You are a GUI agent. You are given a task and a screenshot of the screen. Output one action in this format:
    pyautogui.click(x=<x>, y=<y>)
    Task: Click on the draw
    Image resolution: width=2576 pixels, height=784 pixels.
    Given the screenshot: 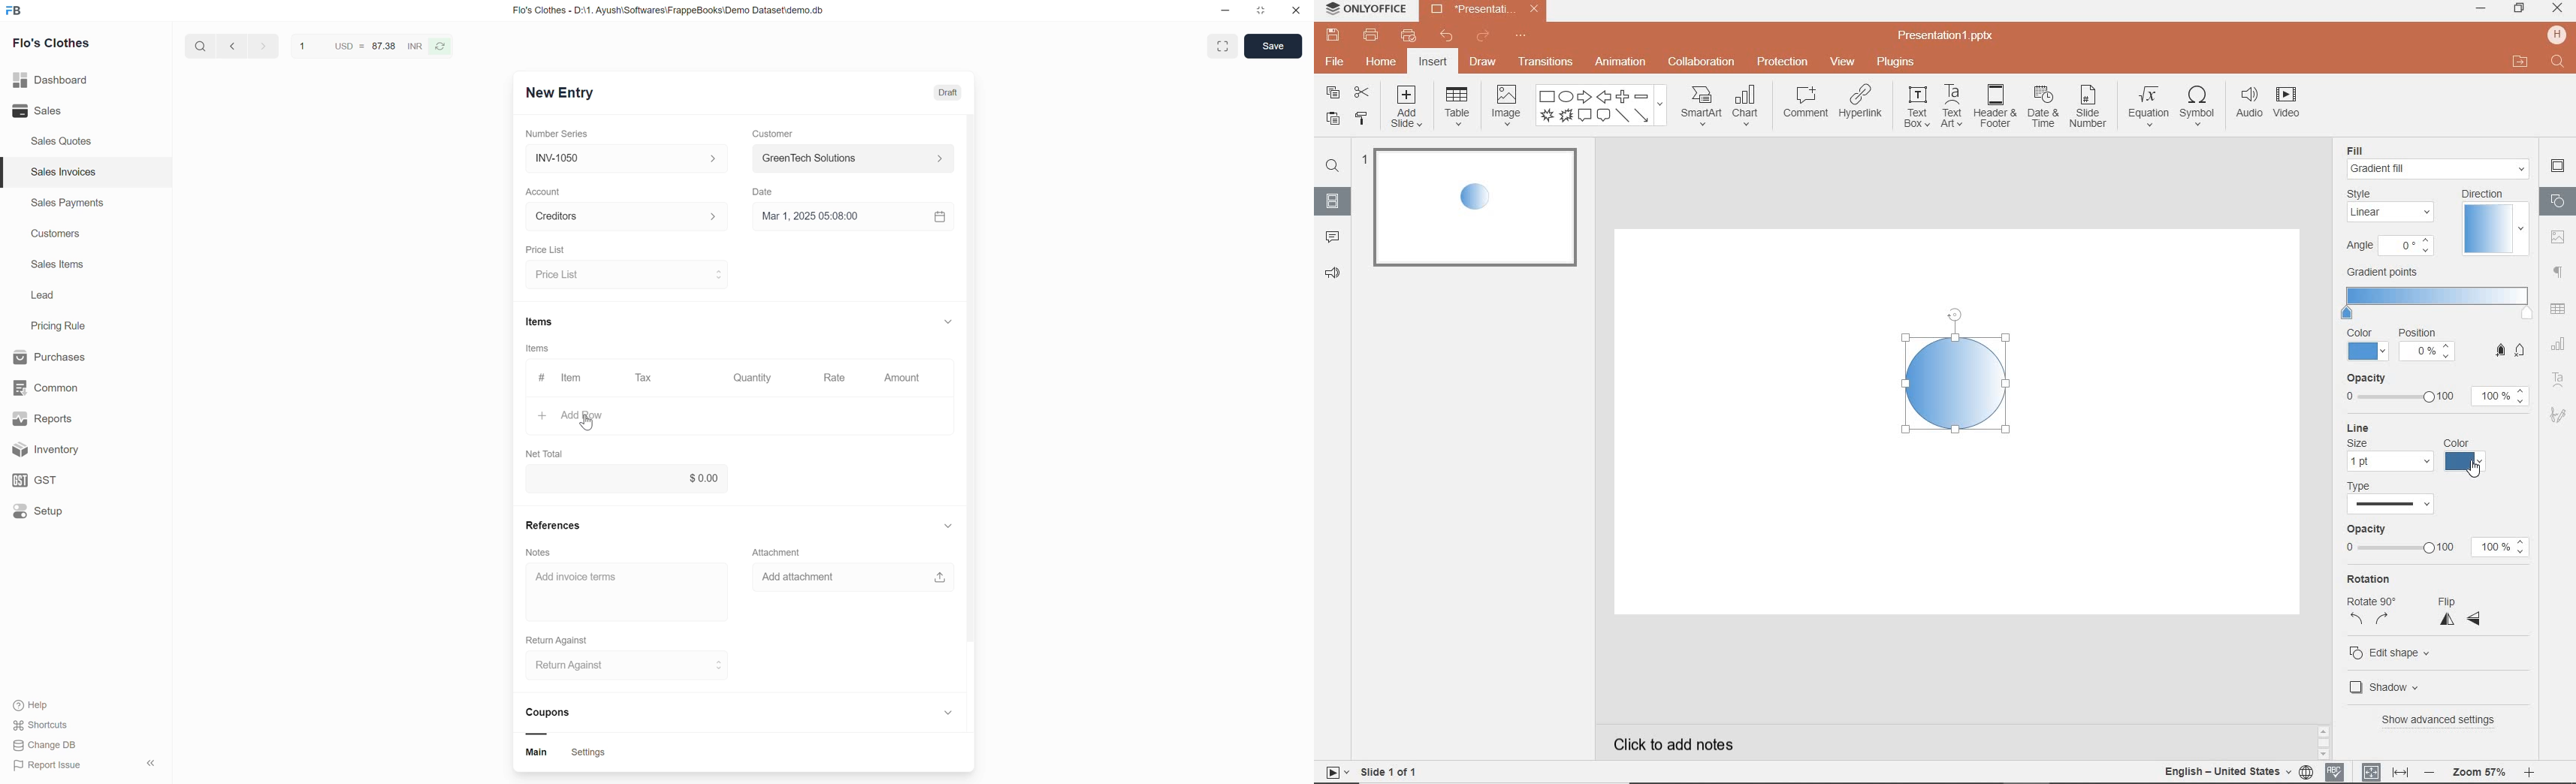 What is the action you would take?
    pyautogui.click(x=1483, y=65)
    